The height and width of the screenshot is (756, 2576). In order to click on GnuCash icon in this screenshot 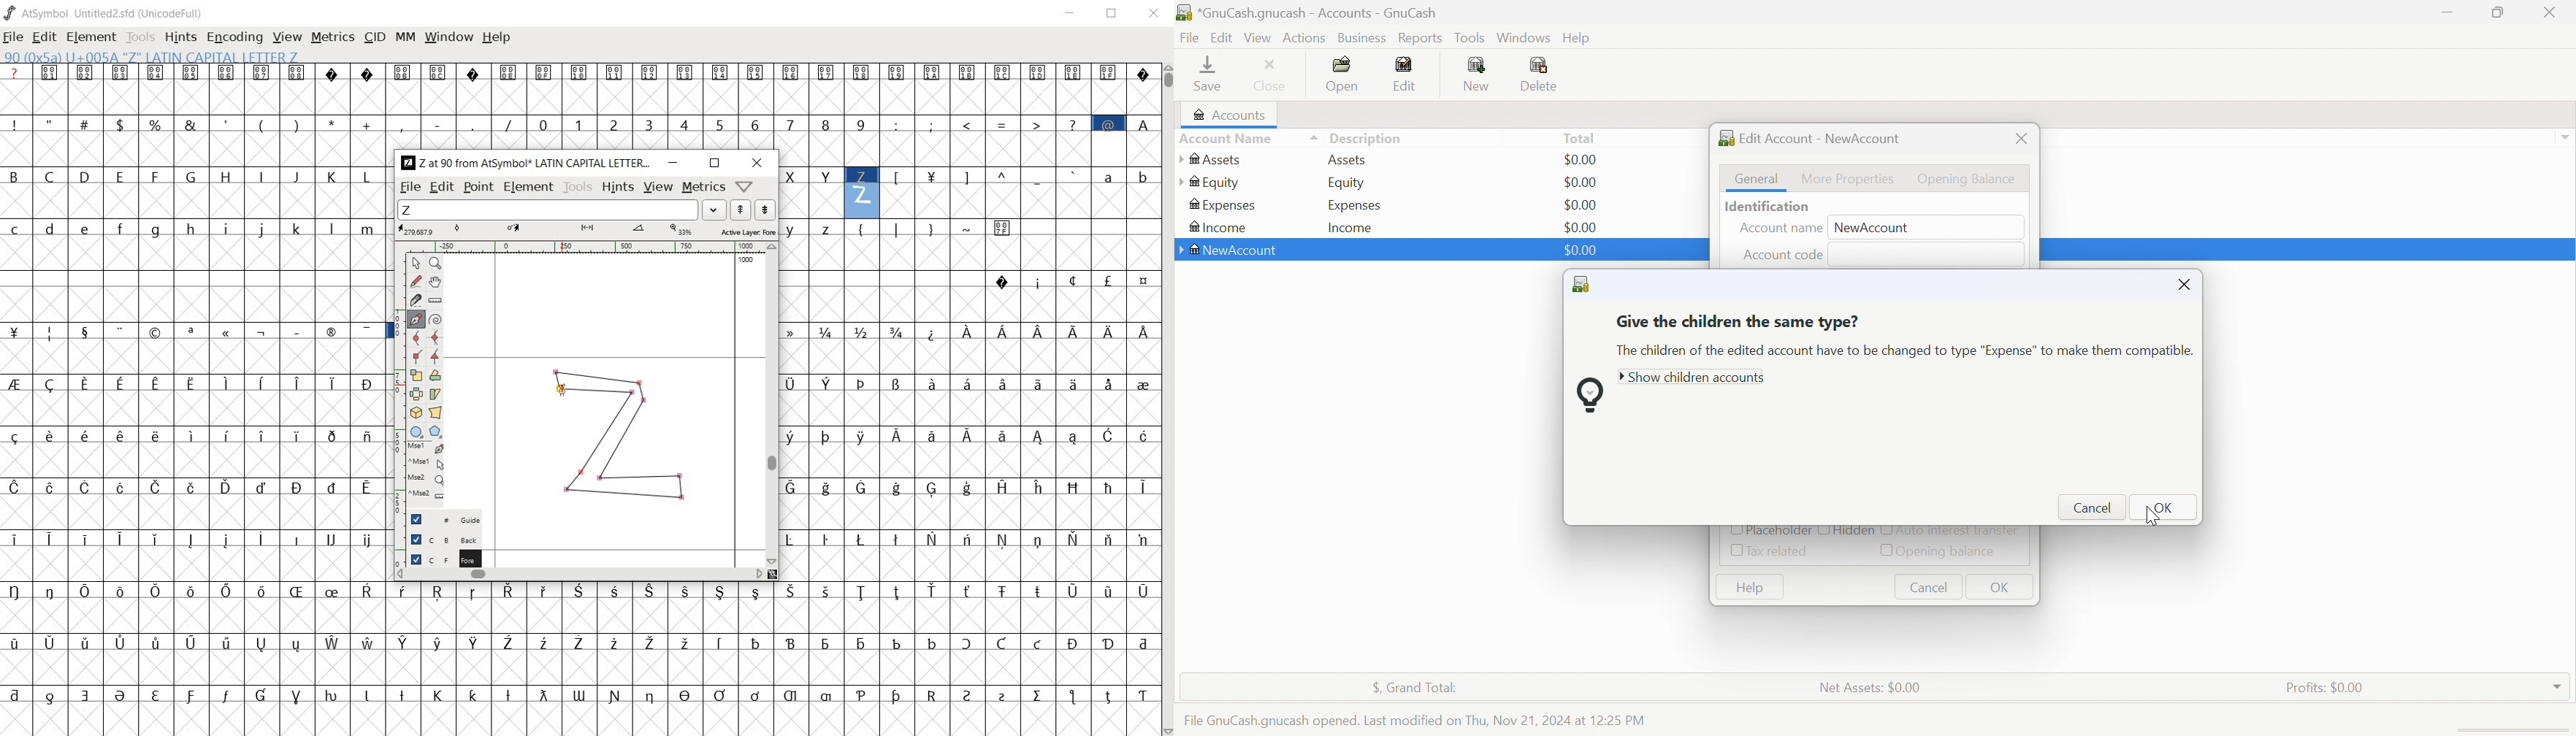, I will do `click(1584, 286)`.